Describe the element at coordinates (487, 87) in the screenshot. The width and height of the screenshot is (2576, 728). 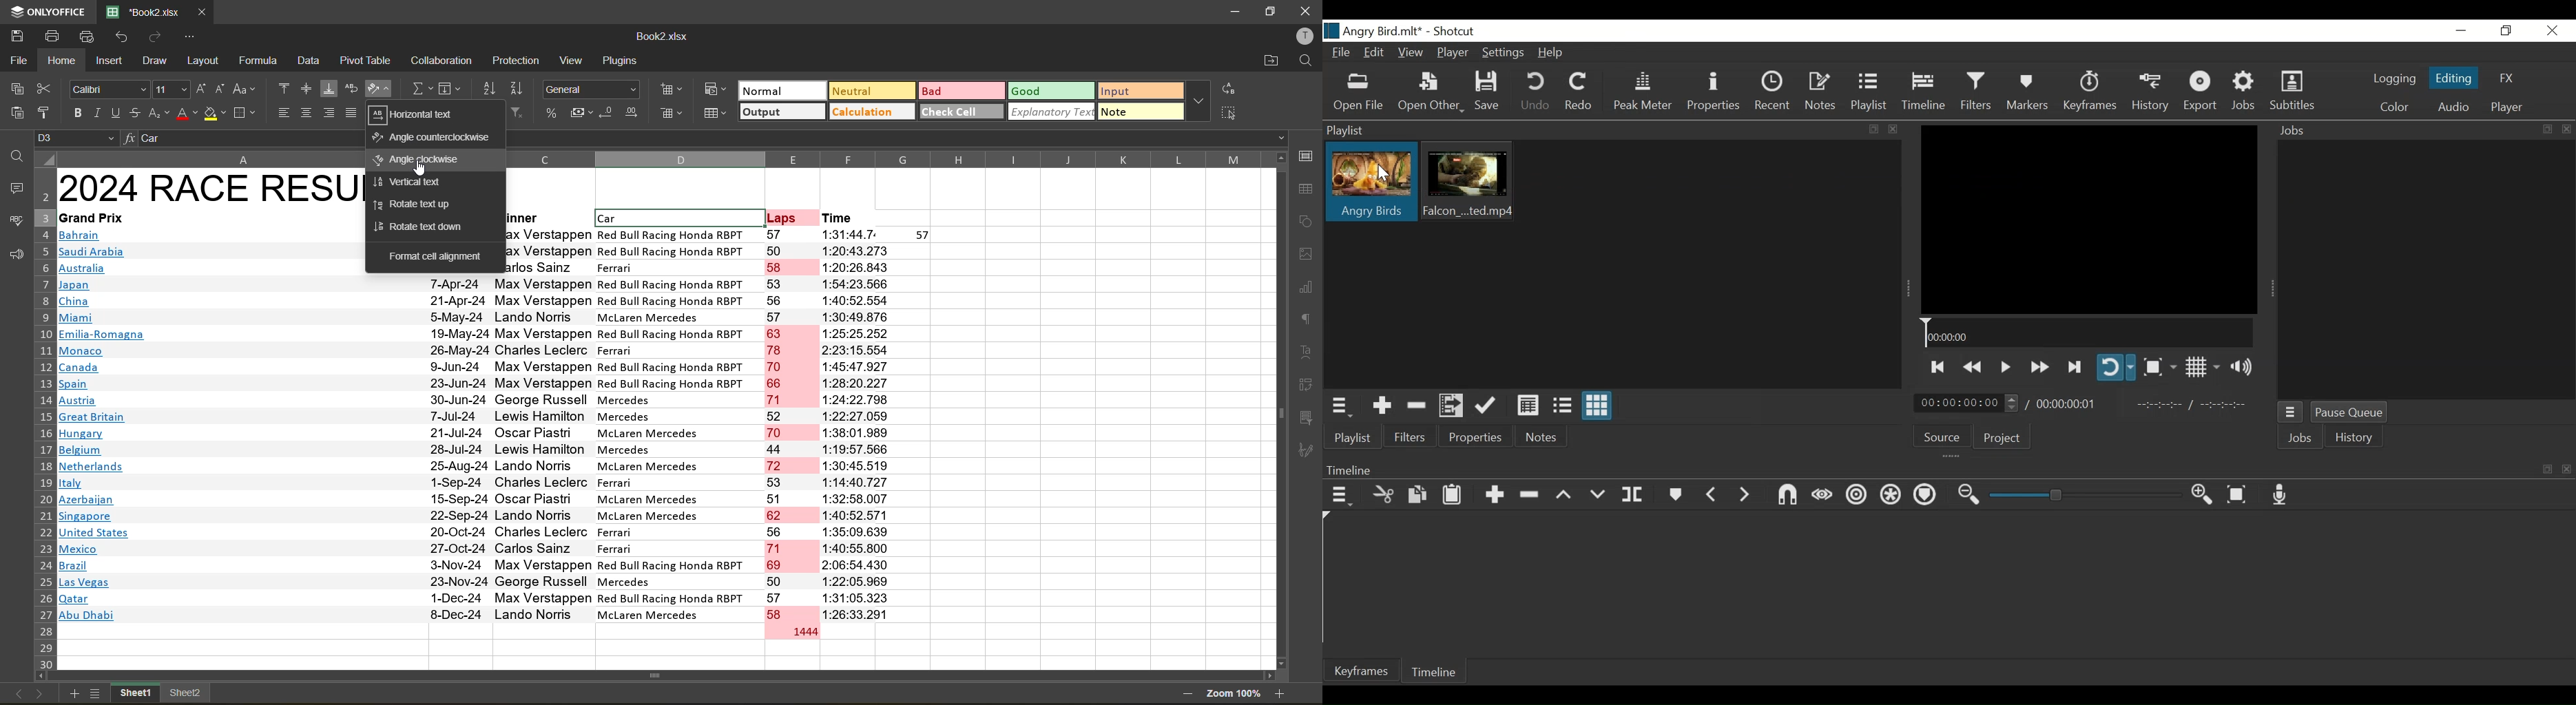
I see `sort ascending` at that location.